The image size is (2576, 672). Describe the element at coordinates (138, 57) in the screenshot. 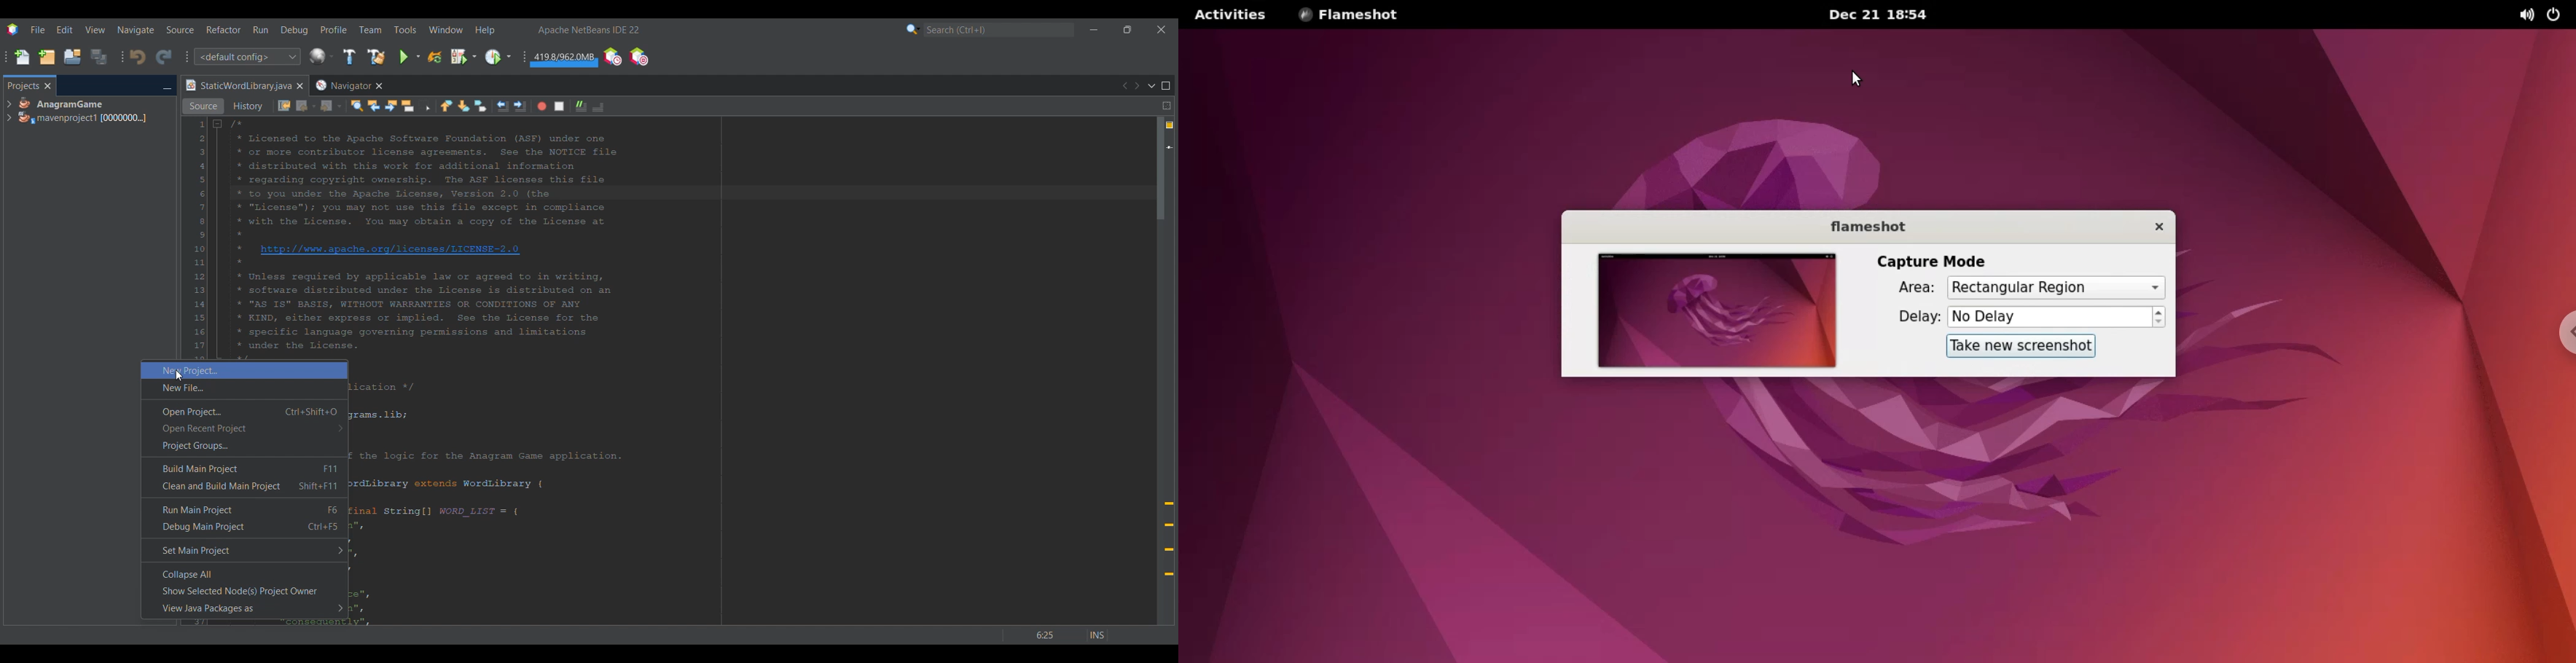

I see `Undo` at that location.